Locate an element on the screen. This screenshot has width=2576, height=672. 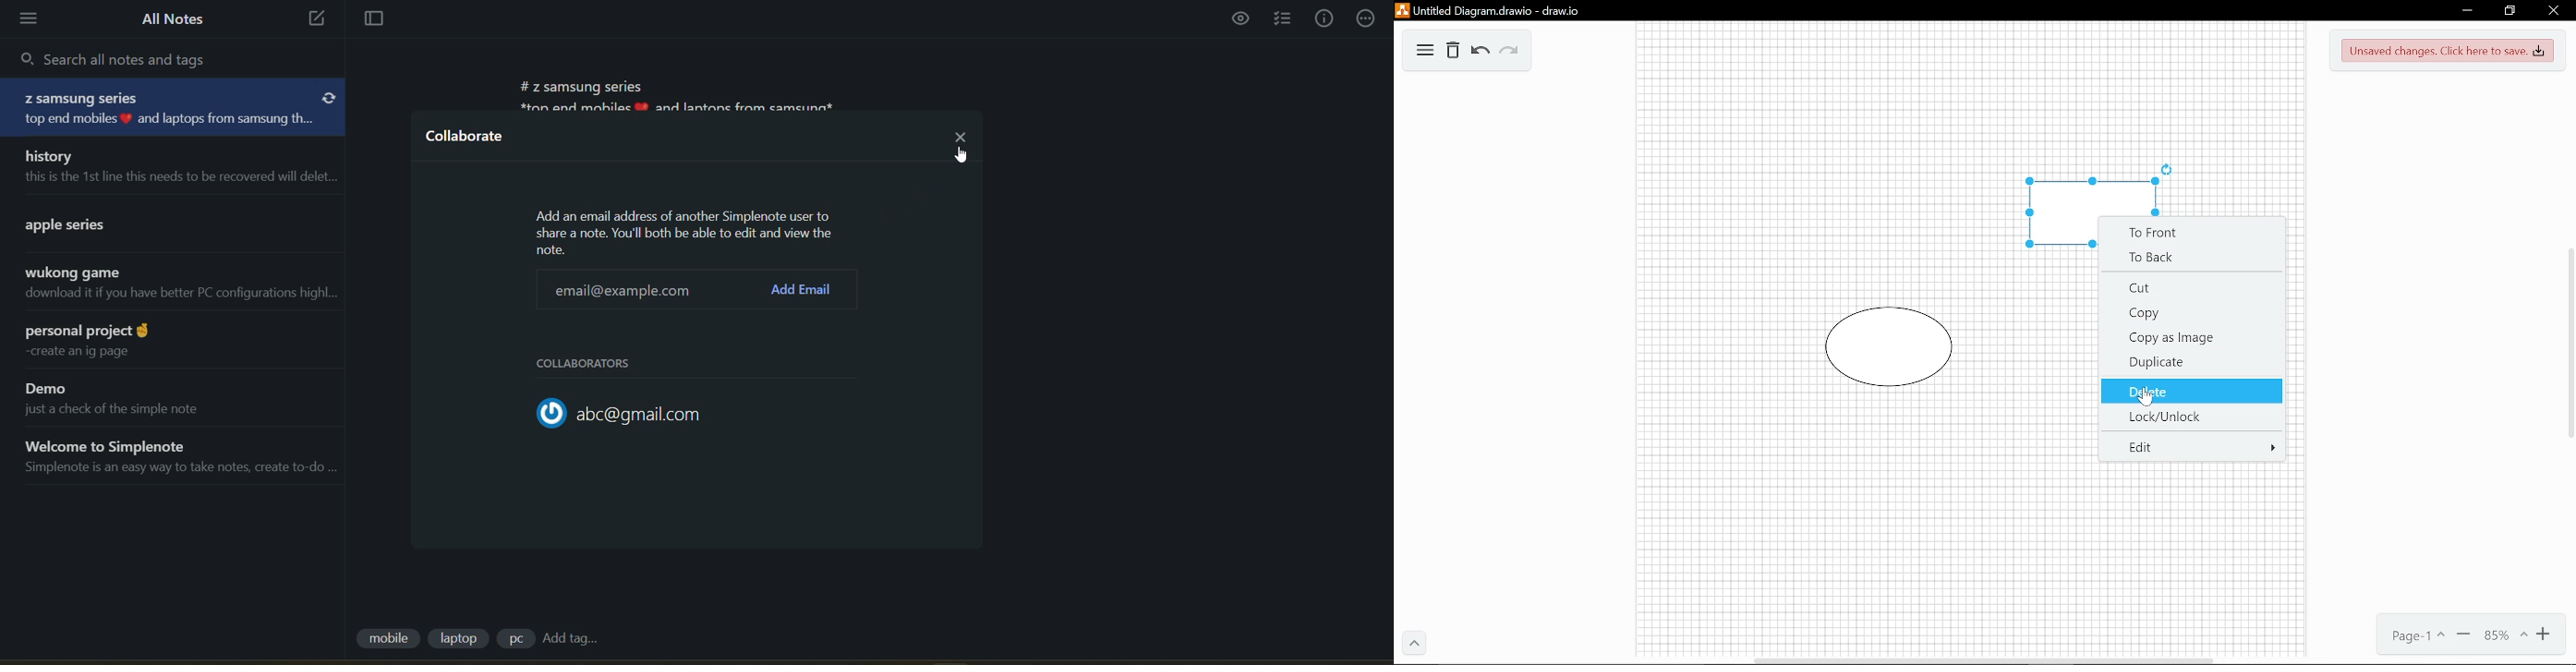
note title and preview is located at coordinates (173, 166).